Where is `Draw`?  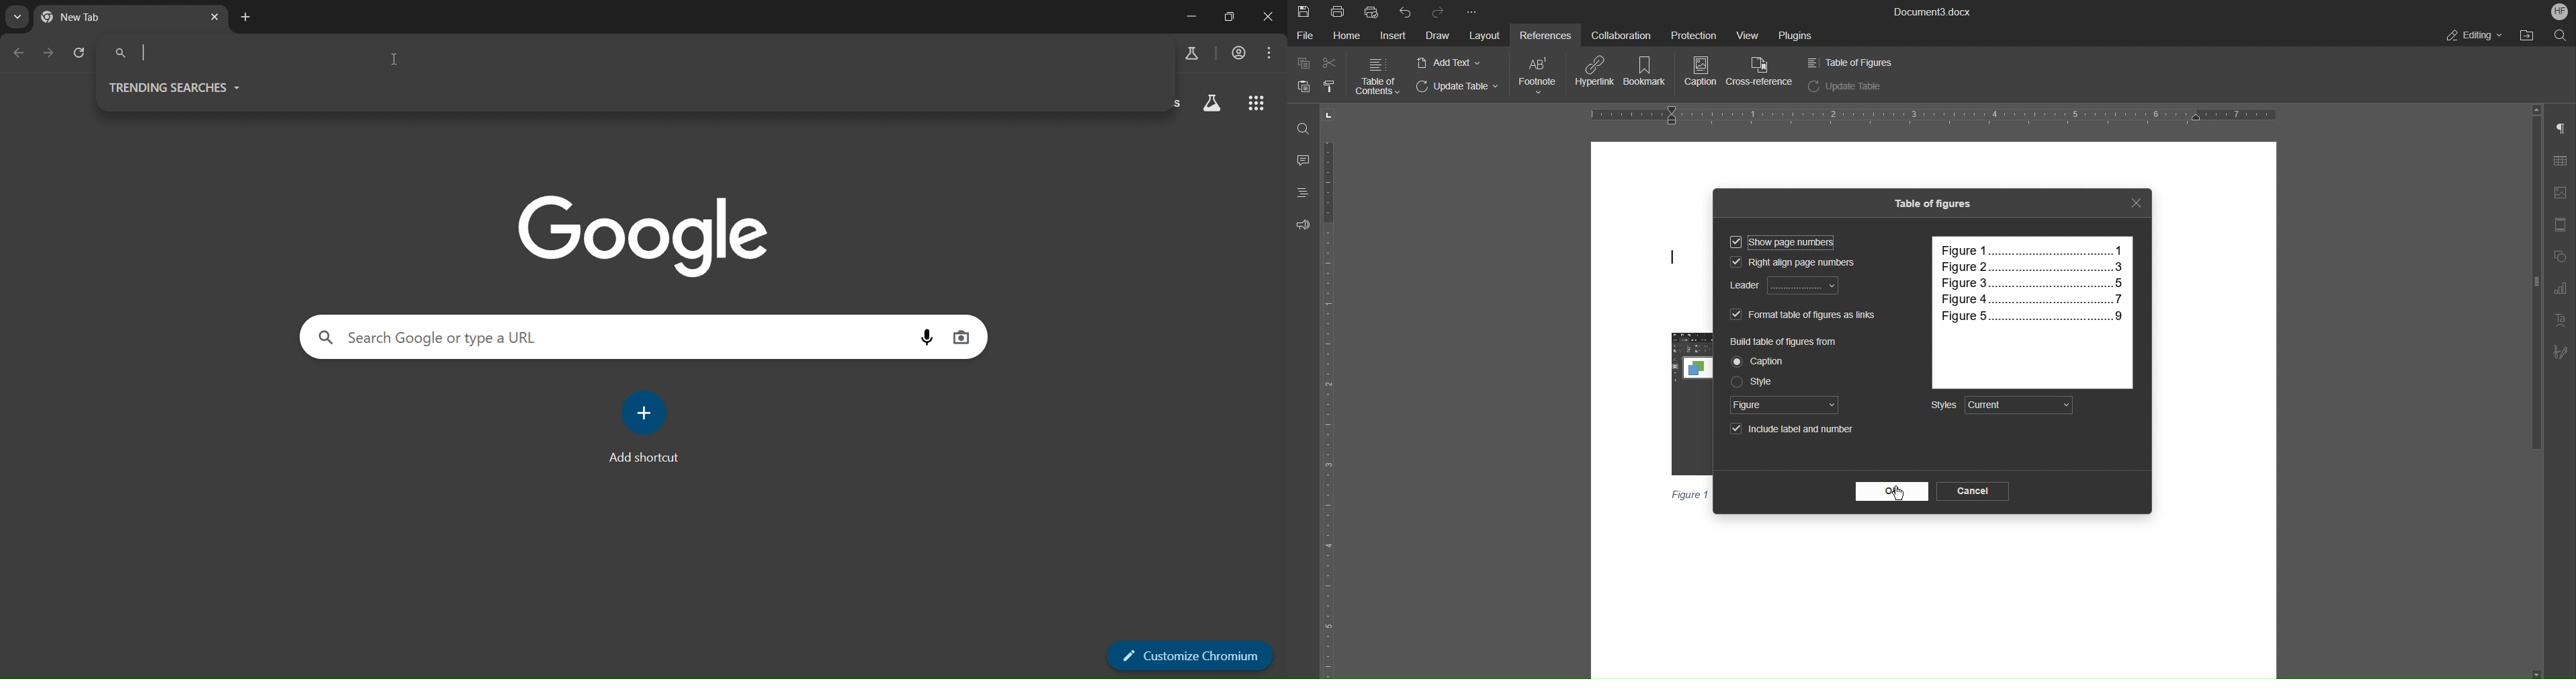
Draw is located at coordinates (1436, 36).